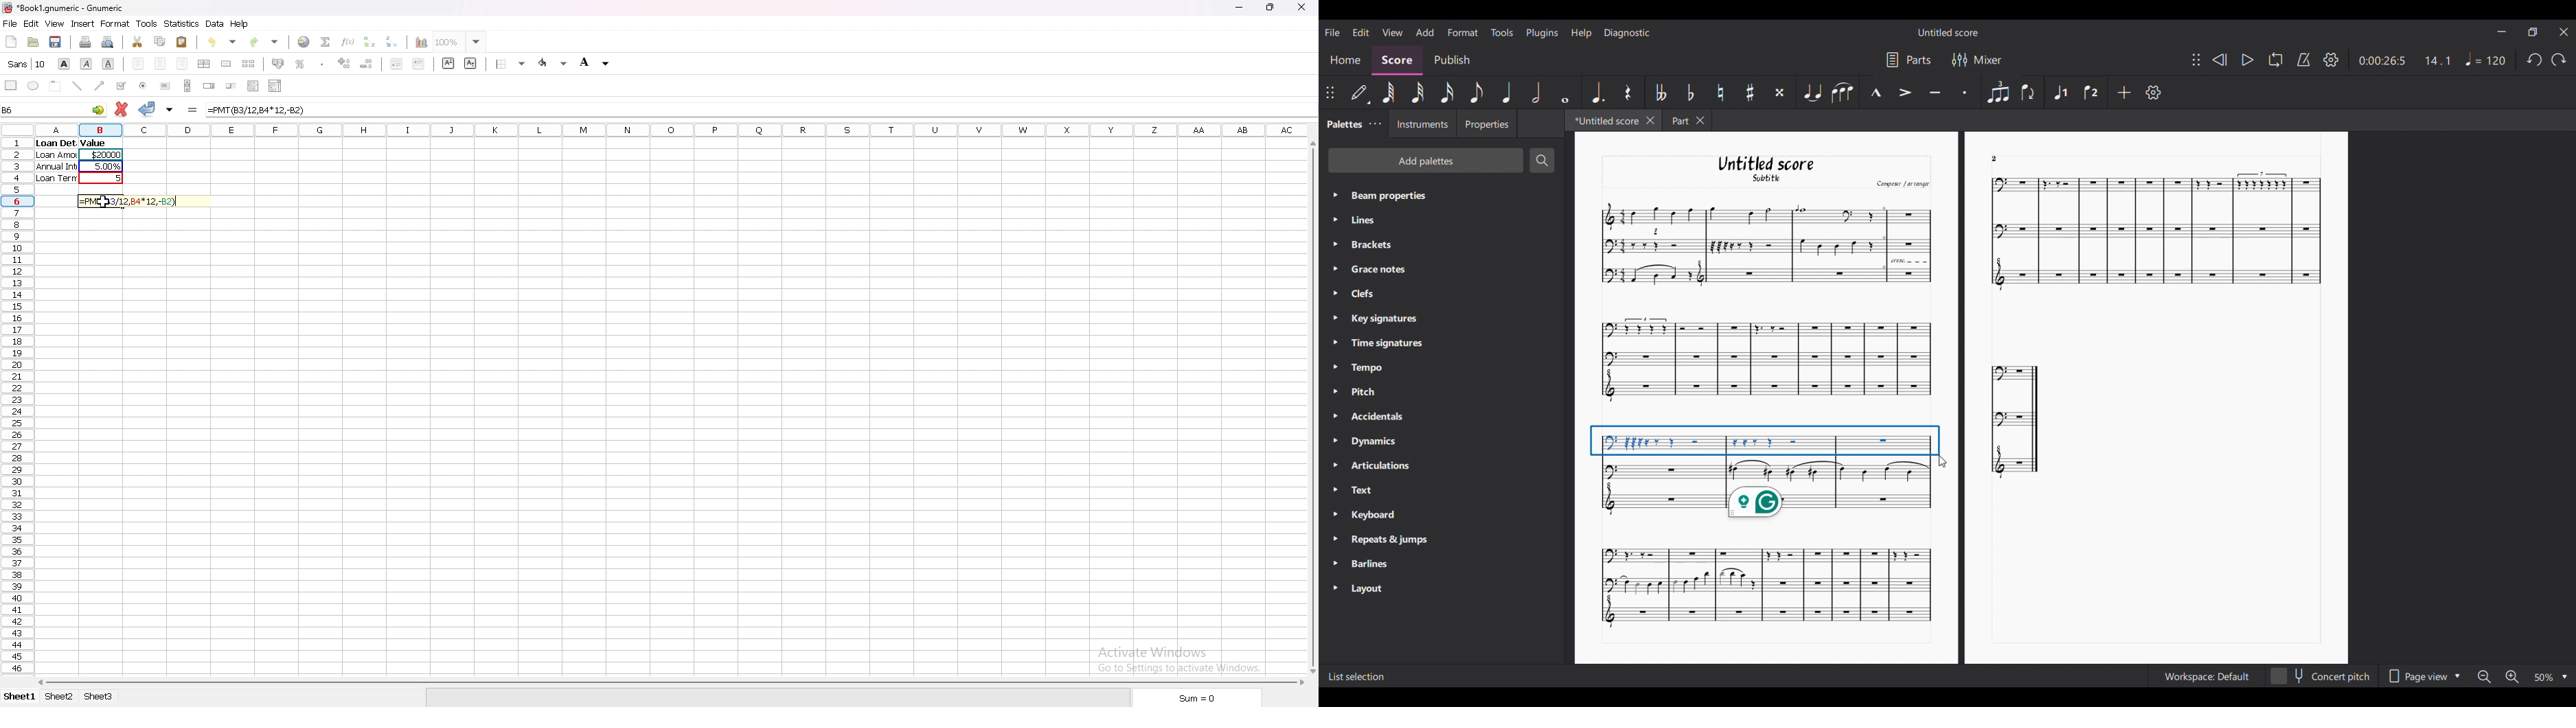 The width and height of the screenshot is (2576, 728). Describe the element at coordinates (1334, 32) in the screenshot. I see `File menu` at that location.